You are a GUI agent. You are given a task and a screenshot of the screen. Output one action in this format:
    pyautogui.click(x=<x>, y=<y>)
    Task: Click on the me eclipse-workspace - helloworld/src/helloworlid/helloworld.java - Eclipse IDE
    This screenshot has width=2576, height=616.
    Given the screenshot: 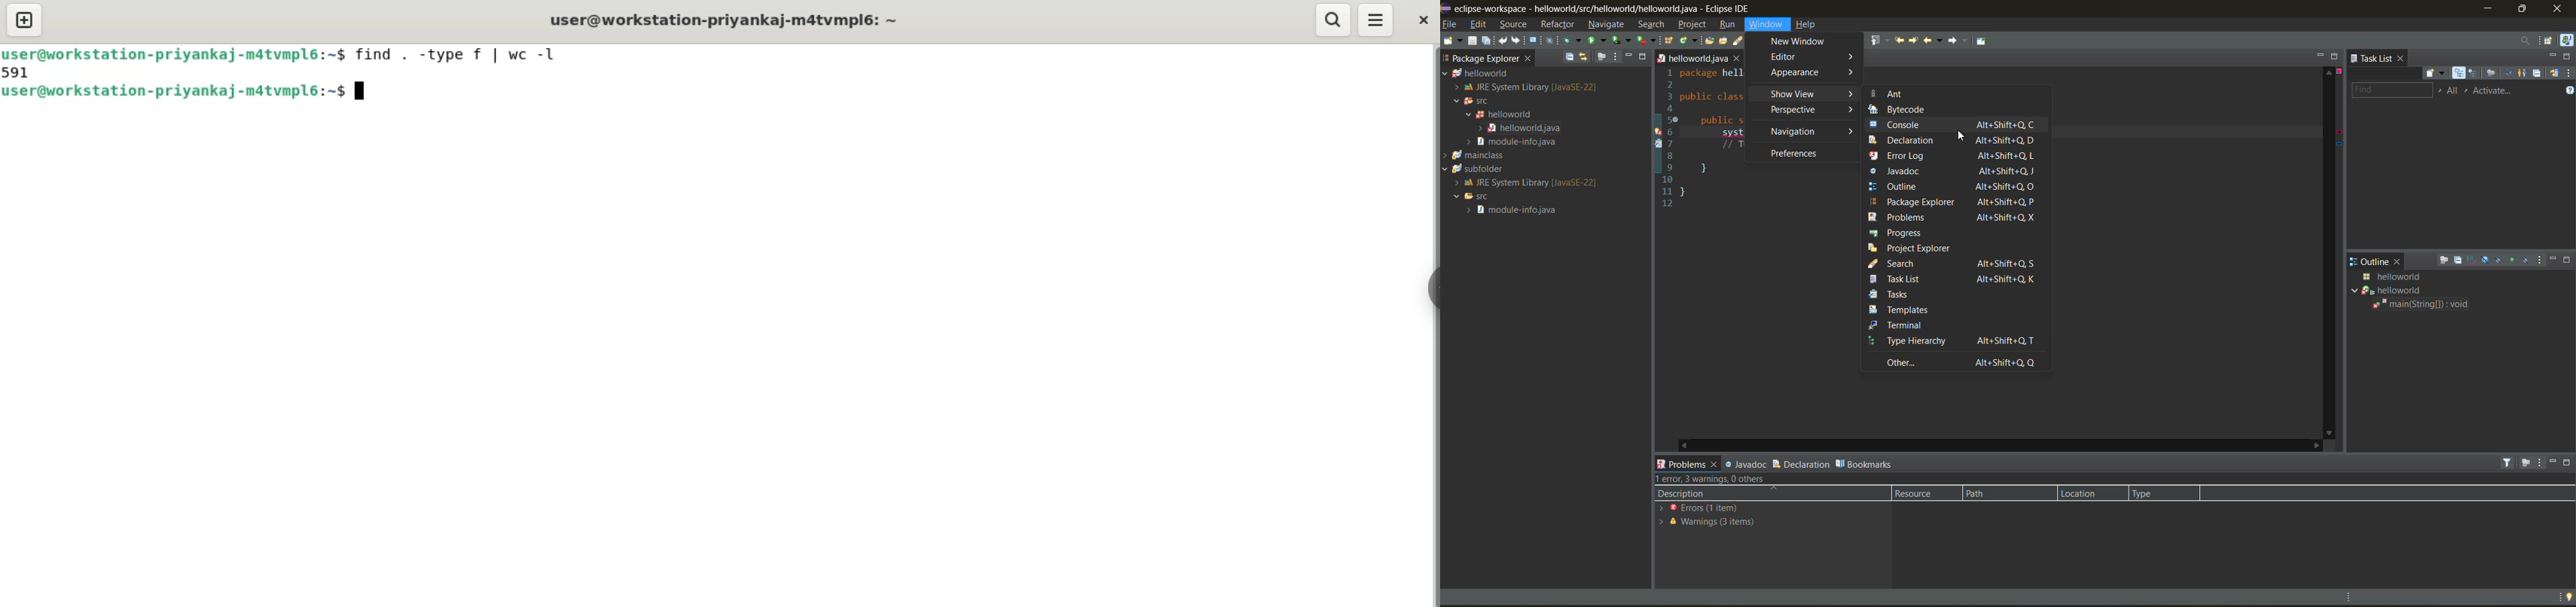 What is the action you would take?
    pyautogui.click(x=1602, y=8)
    